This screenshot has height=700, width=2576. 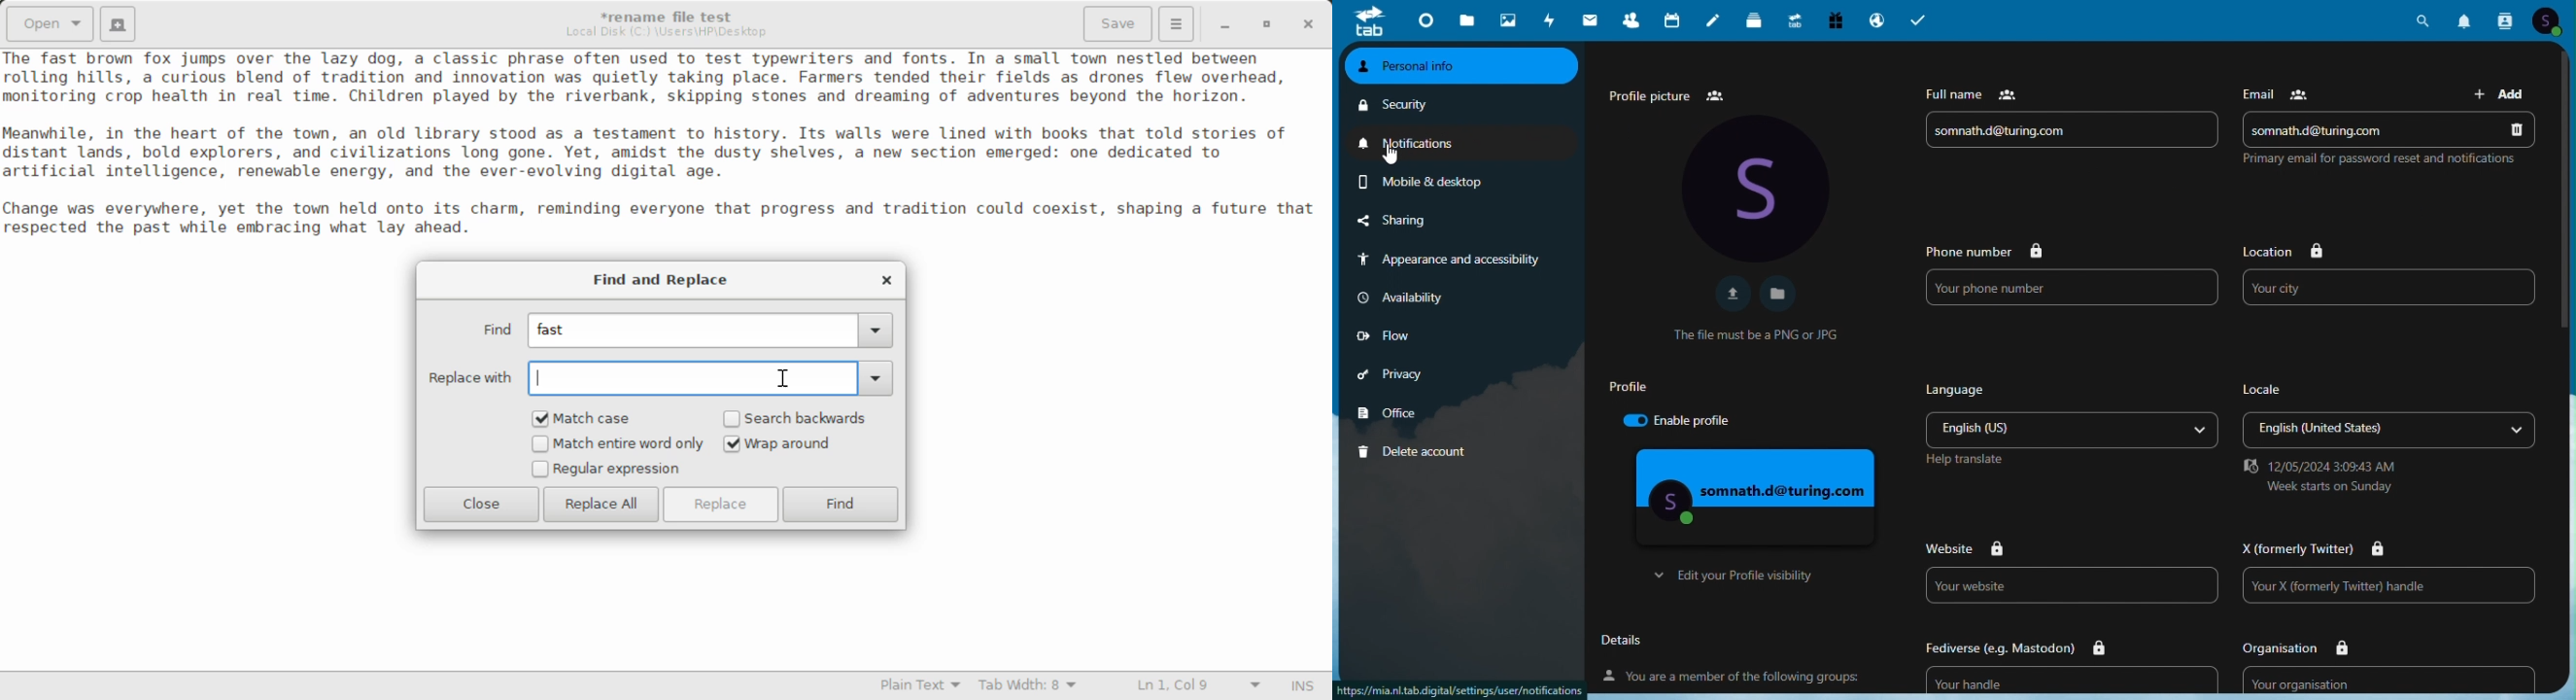 I want to click on Phone number, so click(x=2071, y=288).